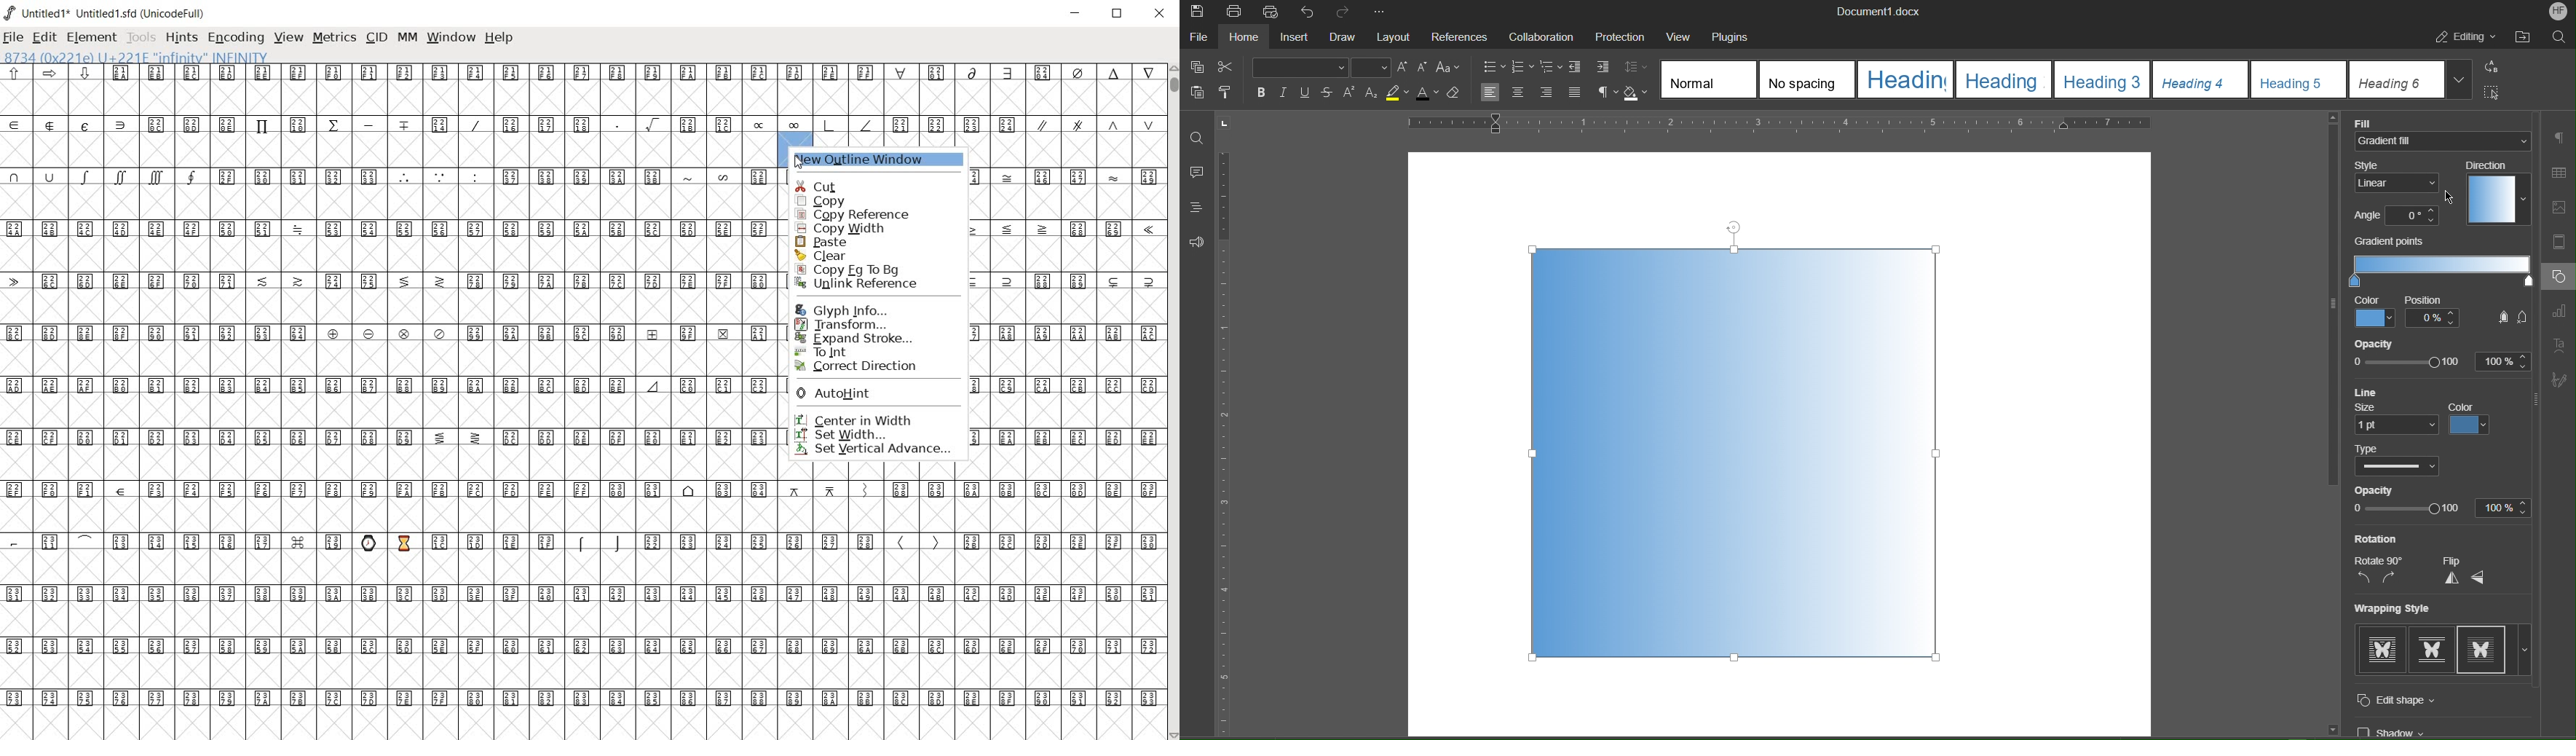 The image size is (2576, 756). I want to click on Color, so click(2467, 406).